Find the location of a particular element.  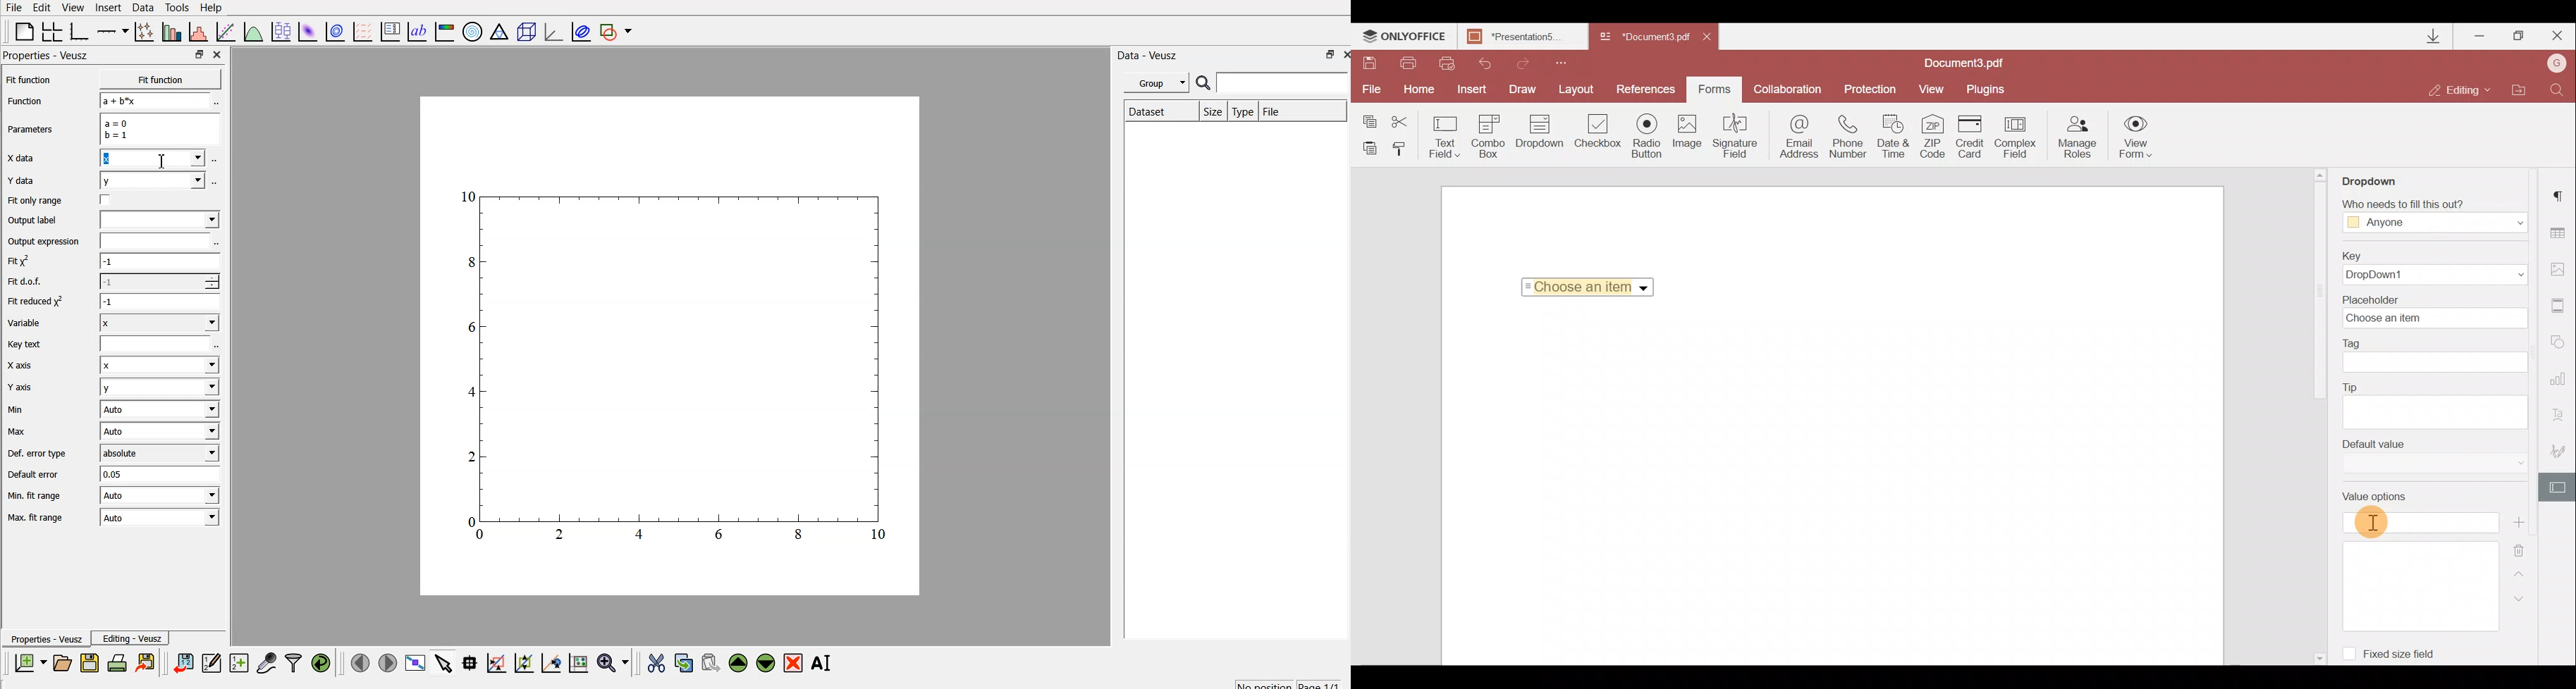

Account name is located at coordinates (2553, 64).